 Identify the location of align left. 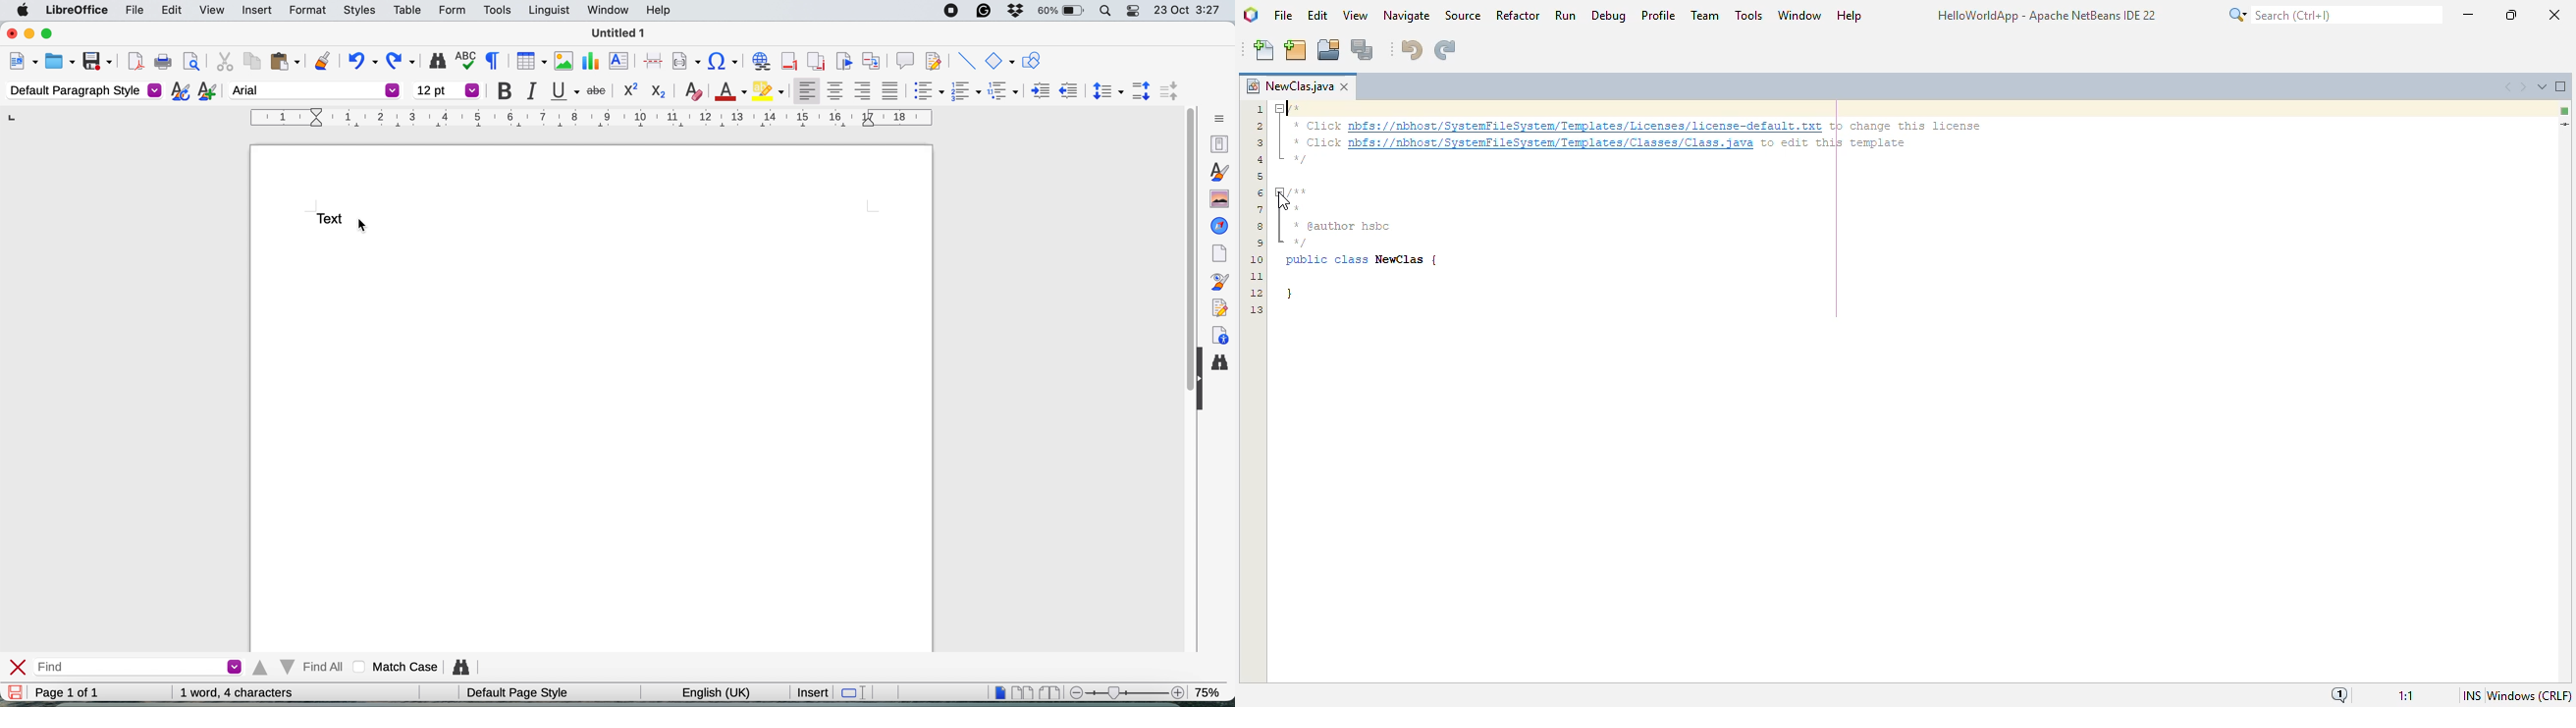
(805, 91).